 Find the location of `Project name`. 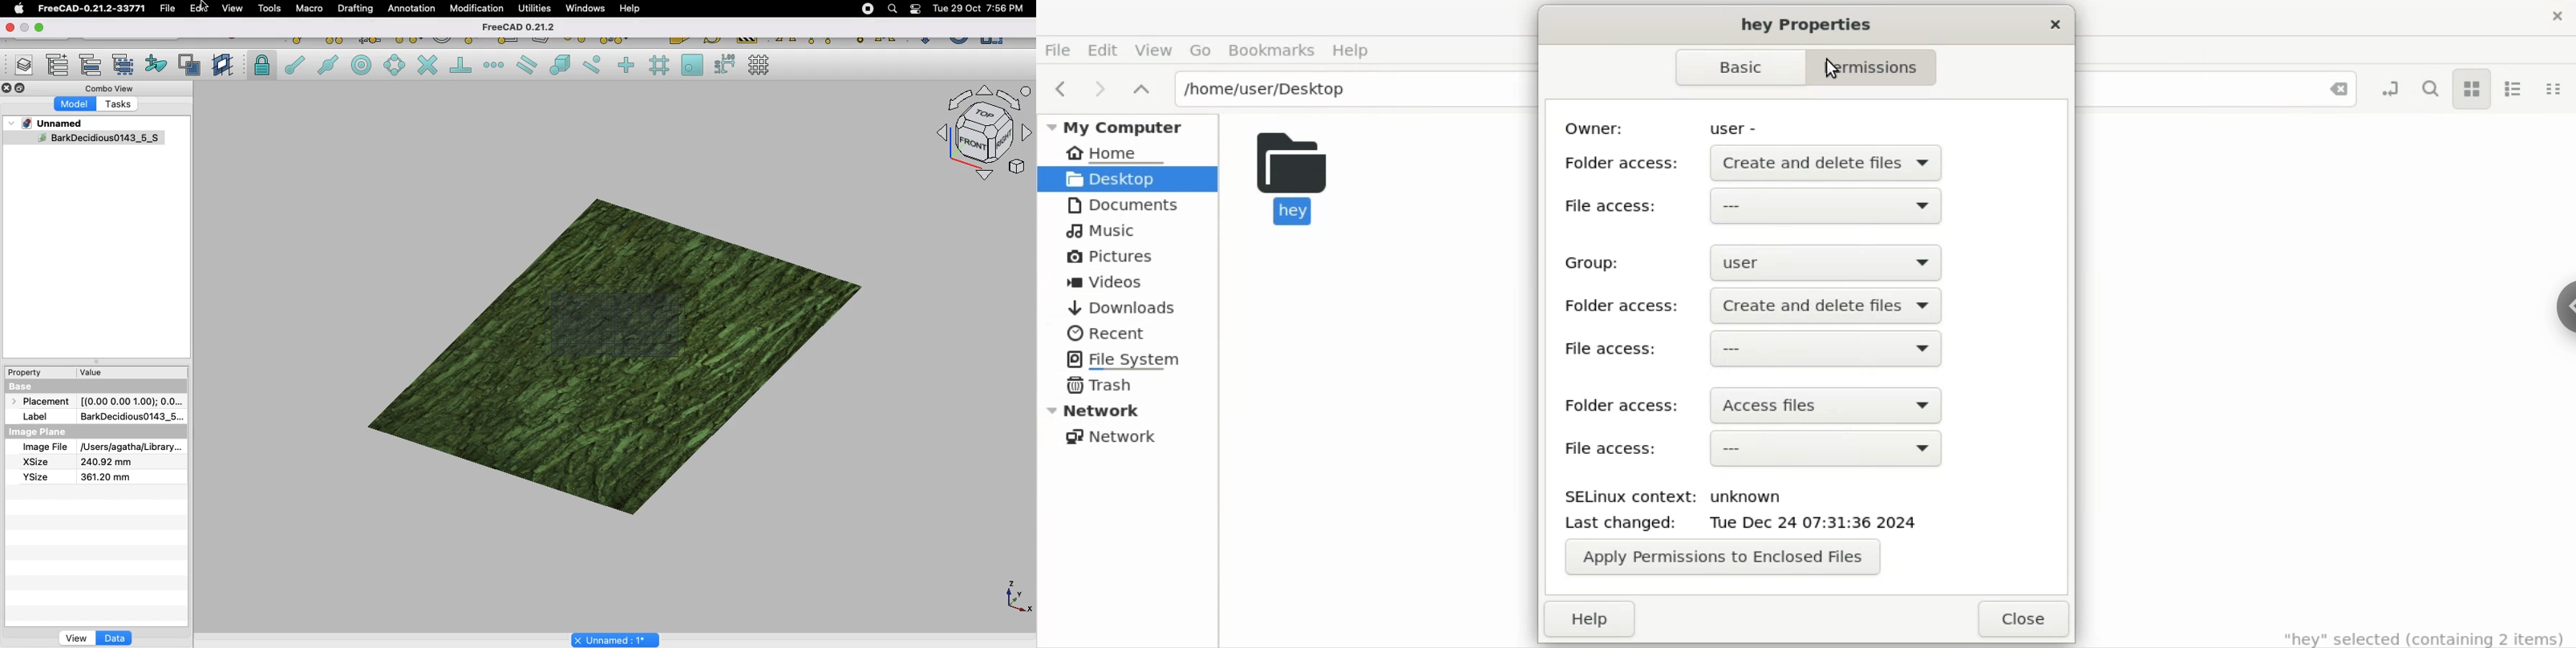

Project name is located at coordinates (617, 639).